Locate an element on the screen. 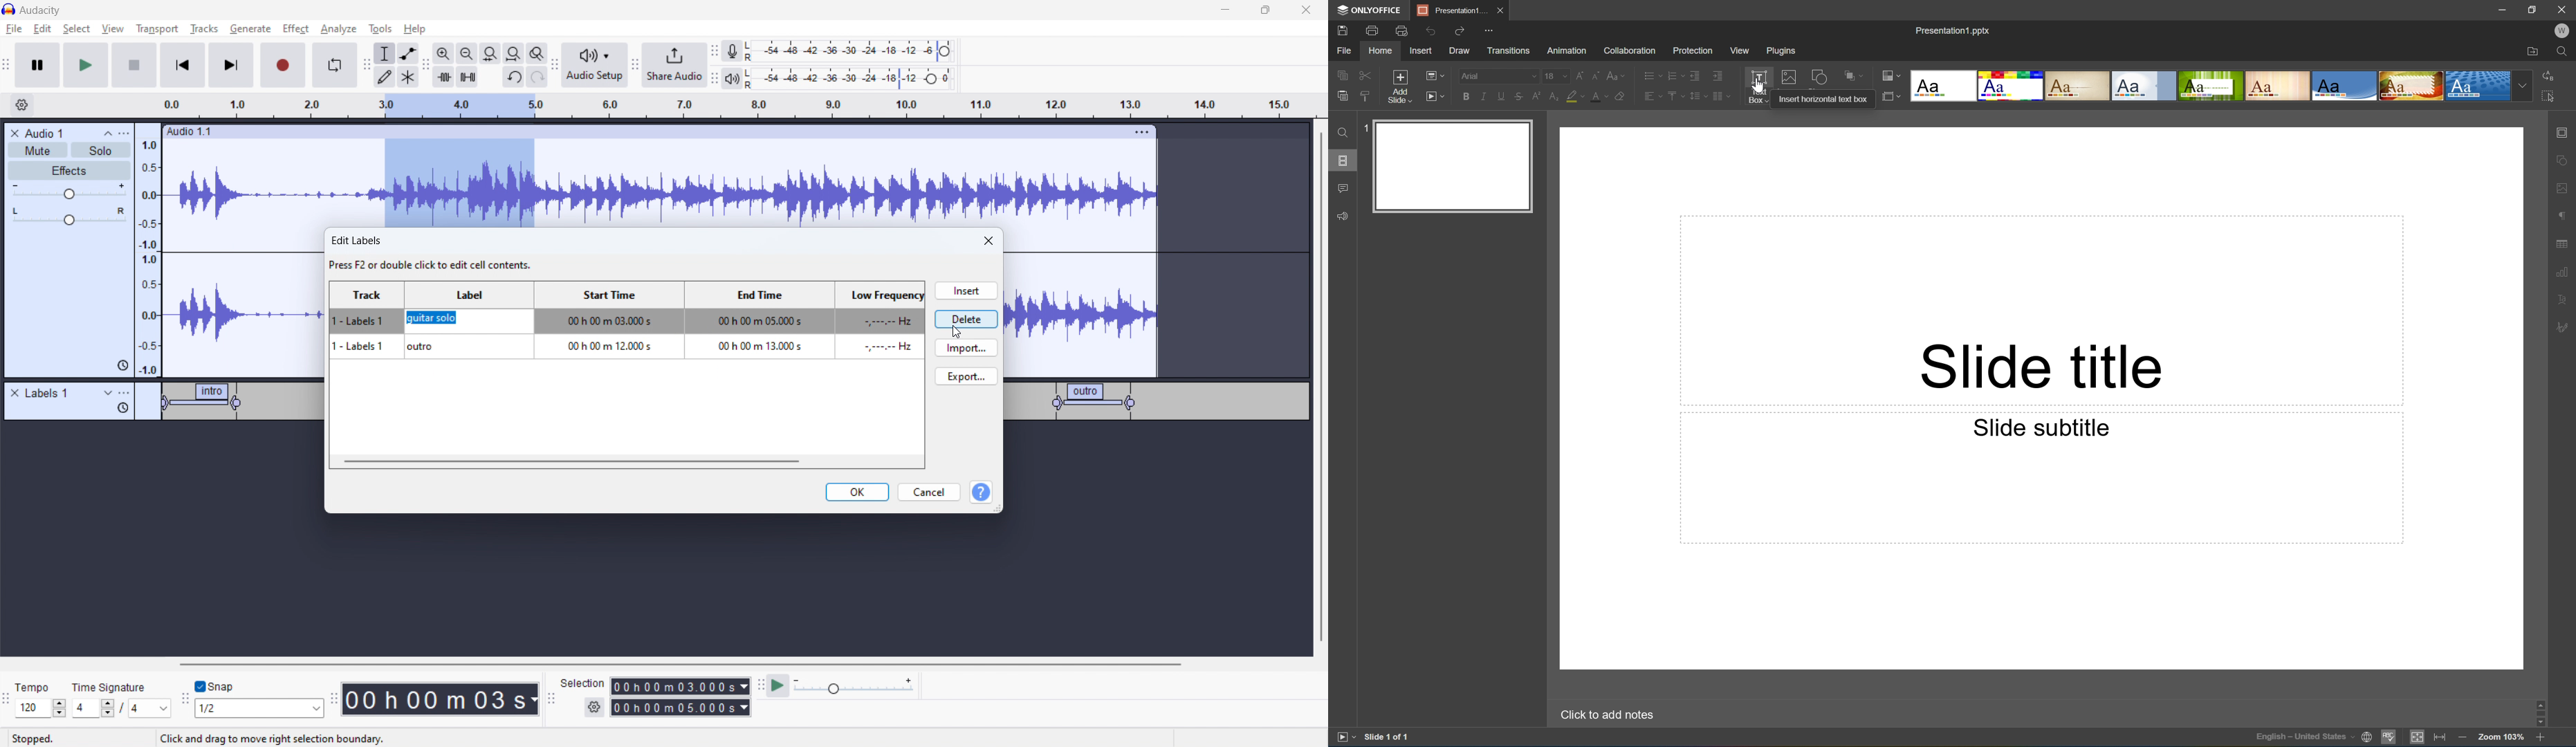 Image resolution: width=2576 pixels, height=756 pixels. file is located at coordinates (15, 29).